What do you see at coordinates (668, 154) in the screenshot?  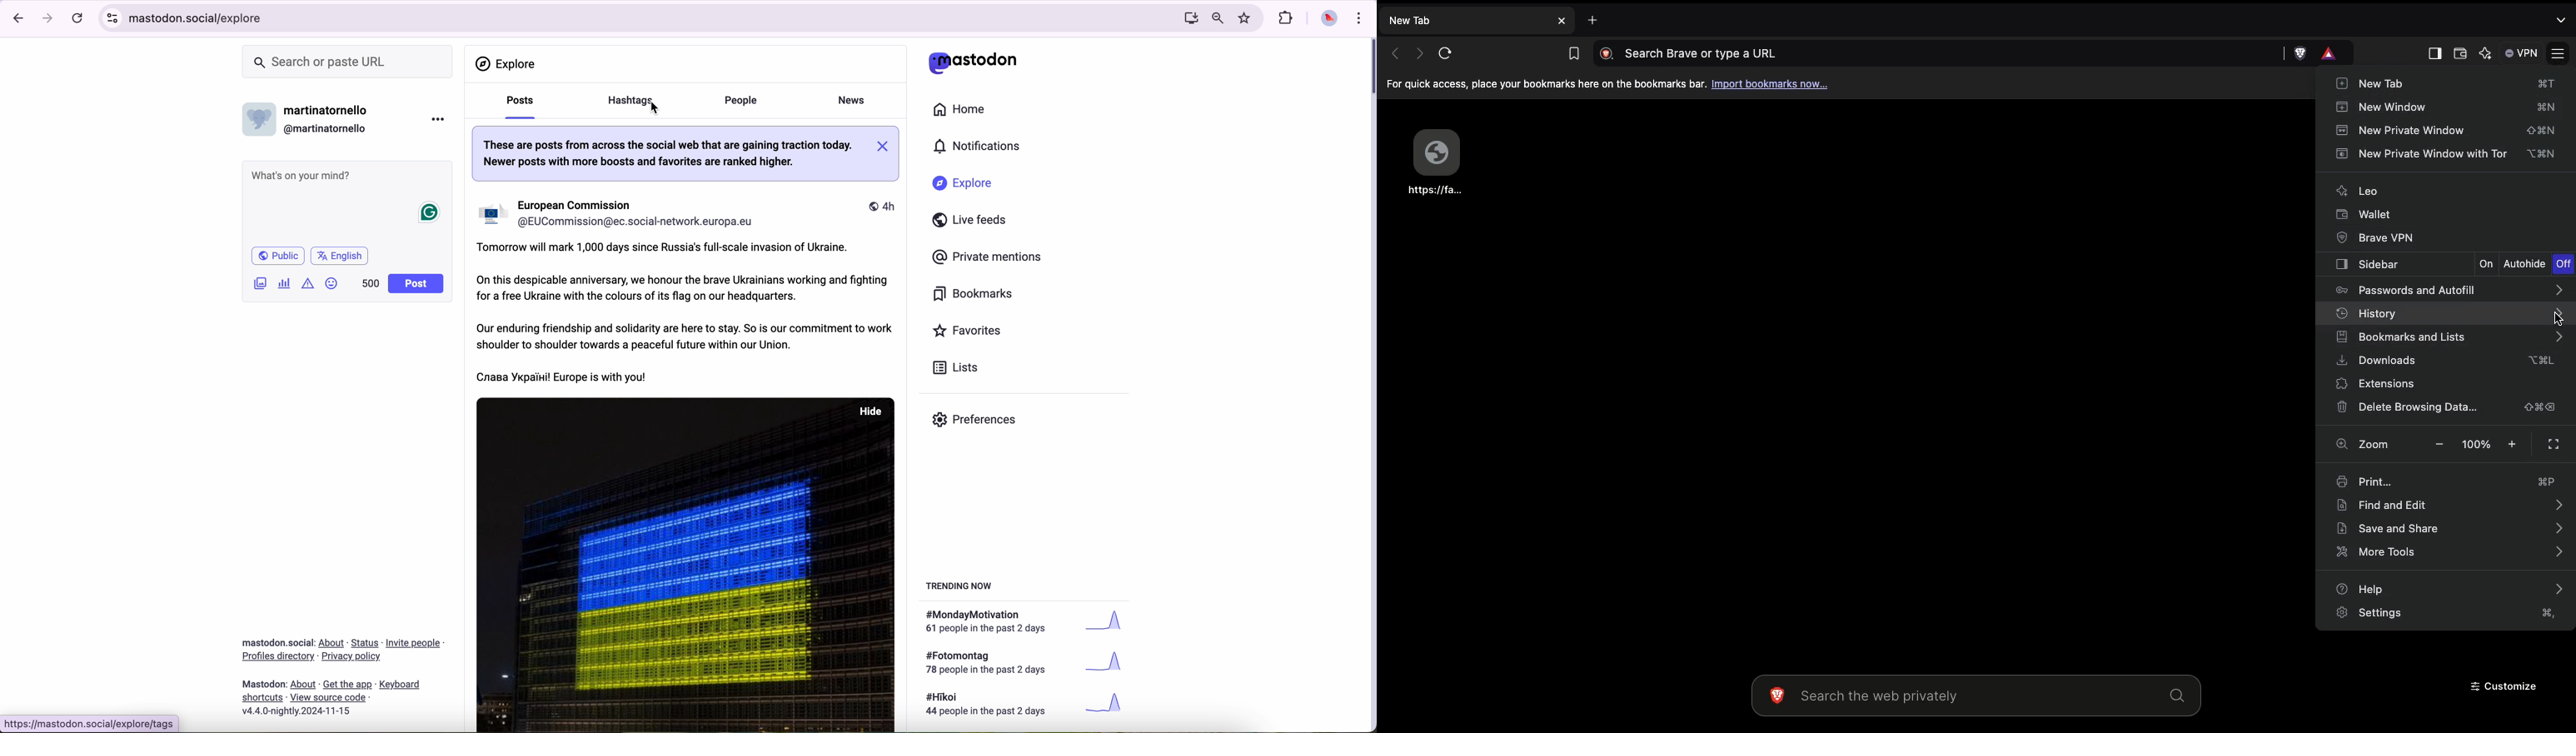 I see `note` at bounding box center [668, 154].